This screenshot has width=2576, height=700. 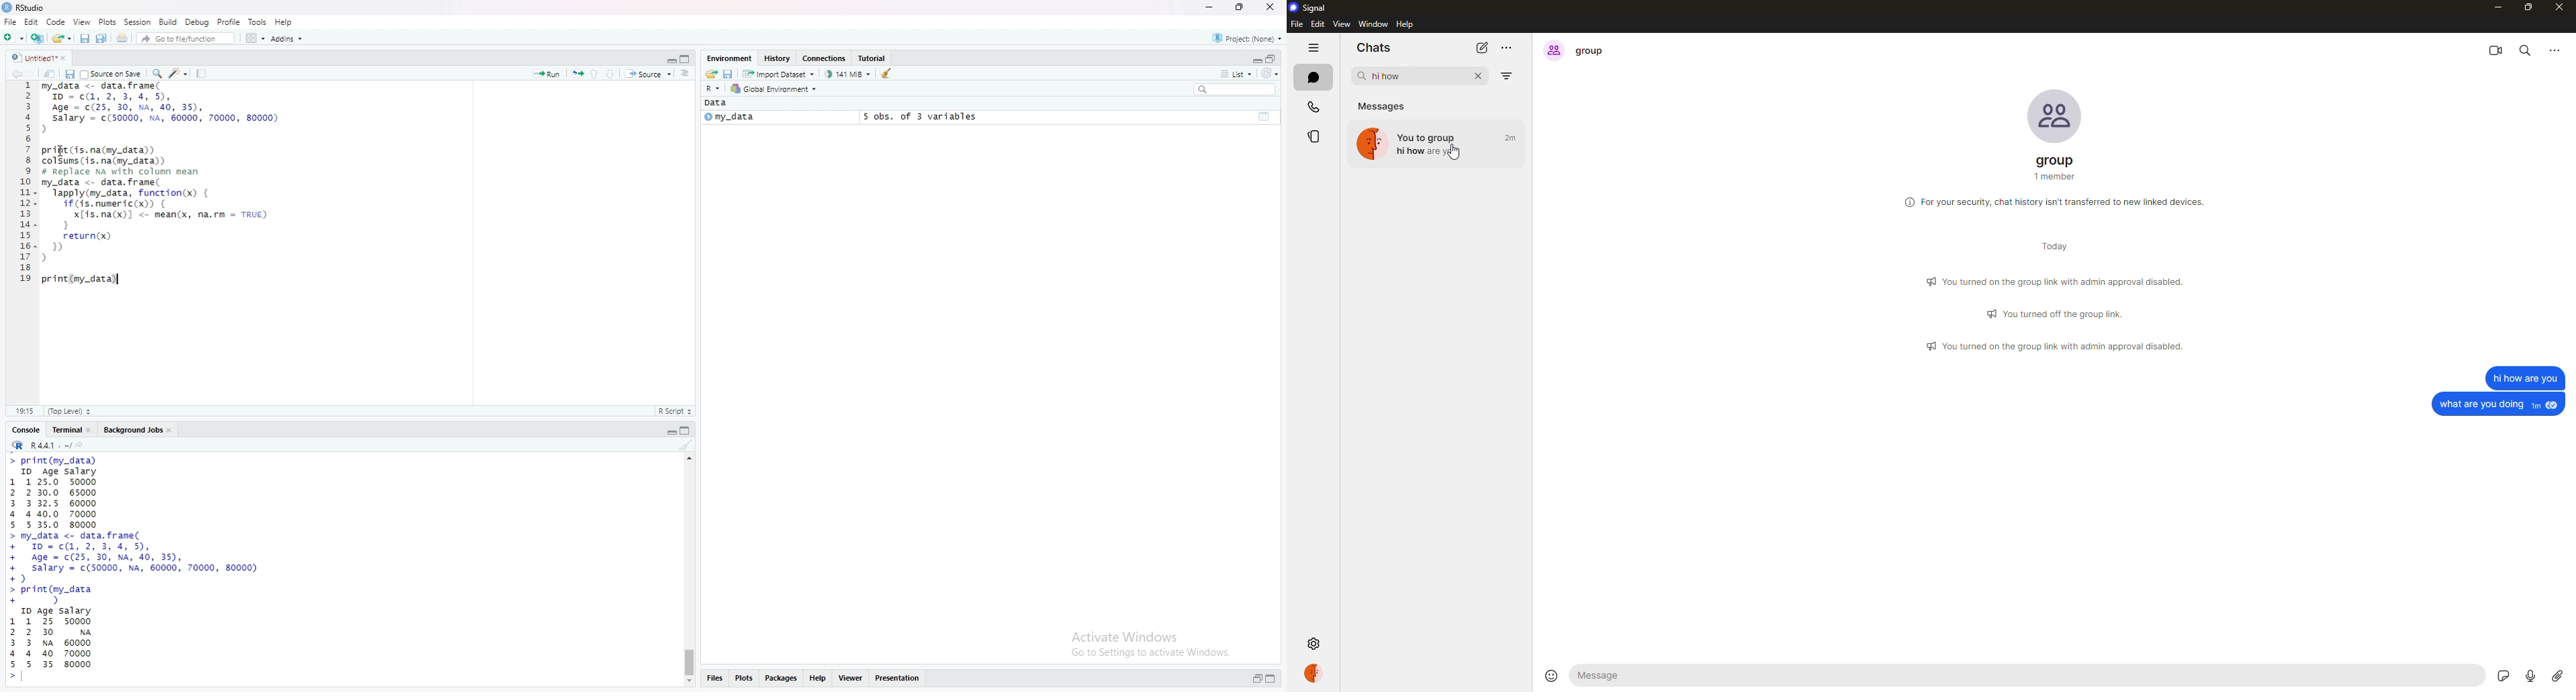 What do you see at coordinates (2058, 168) in the screenshot?
I see `group` at bounding box center [2058, 168].